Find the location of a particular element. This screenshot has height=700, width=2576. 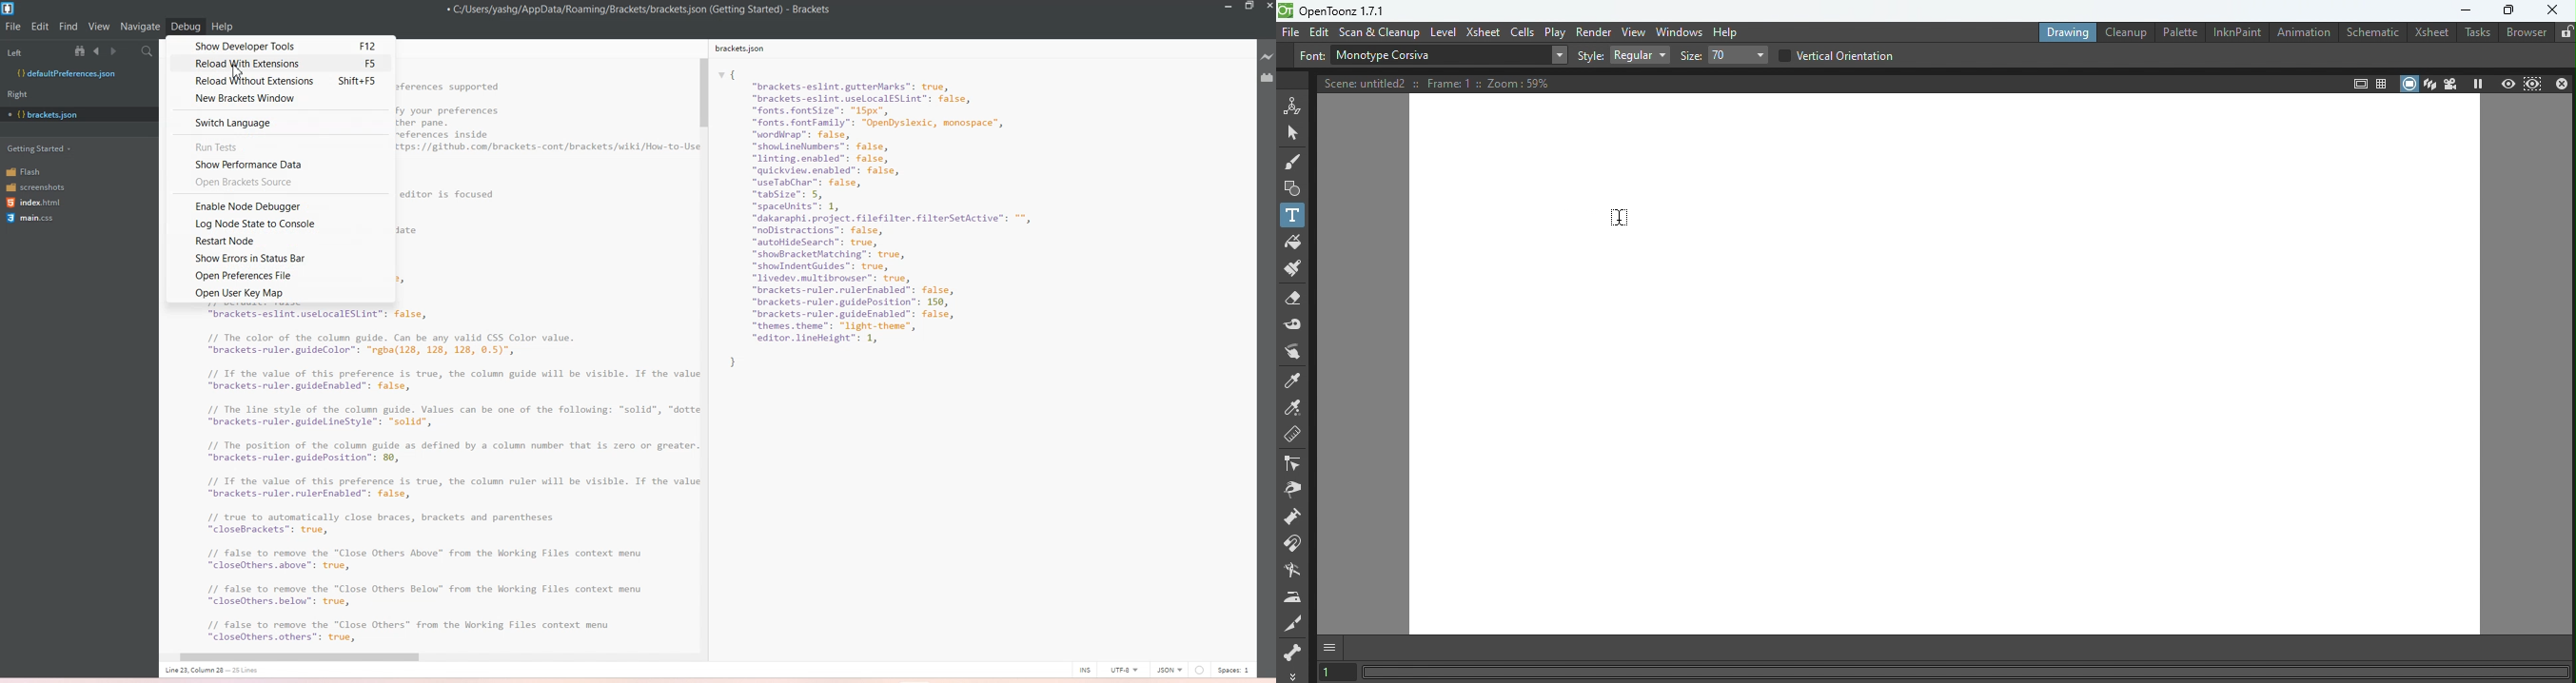

Camera view is located at coordinates (2450, 83).